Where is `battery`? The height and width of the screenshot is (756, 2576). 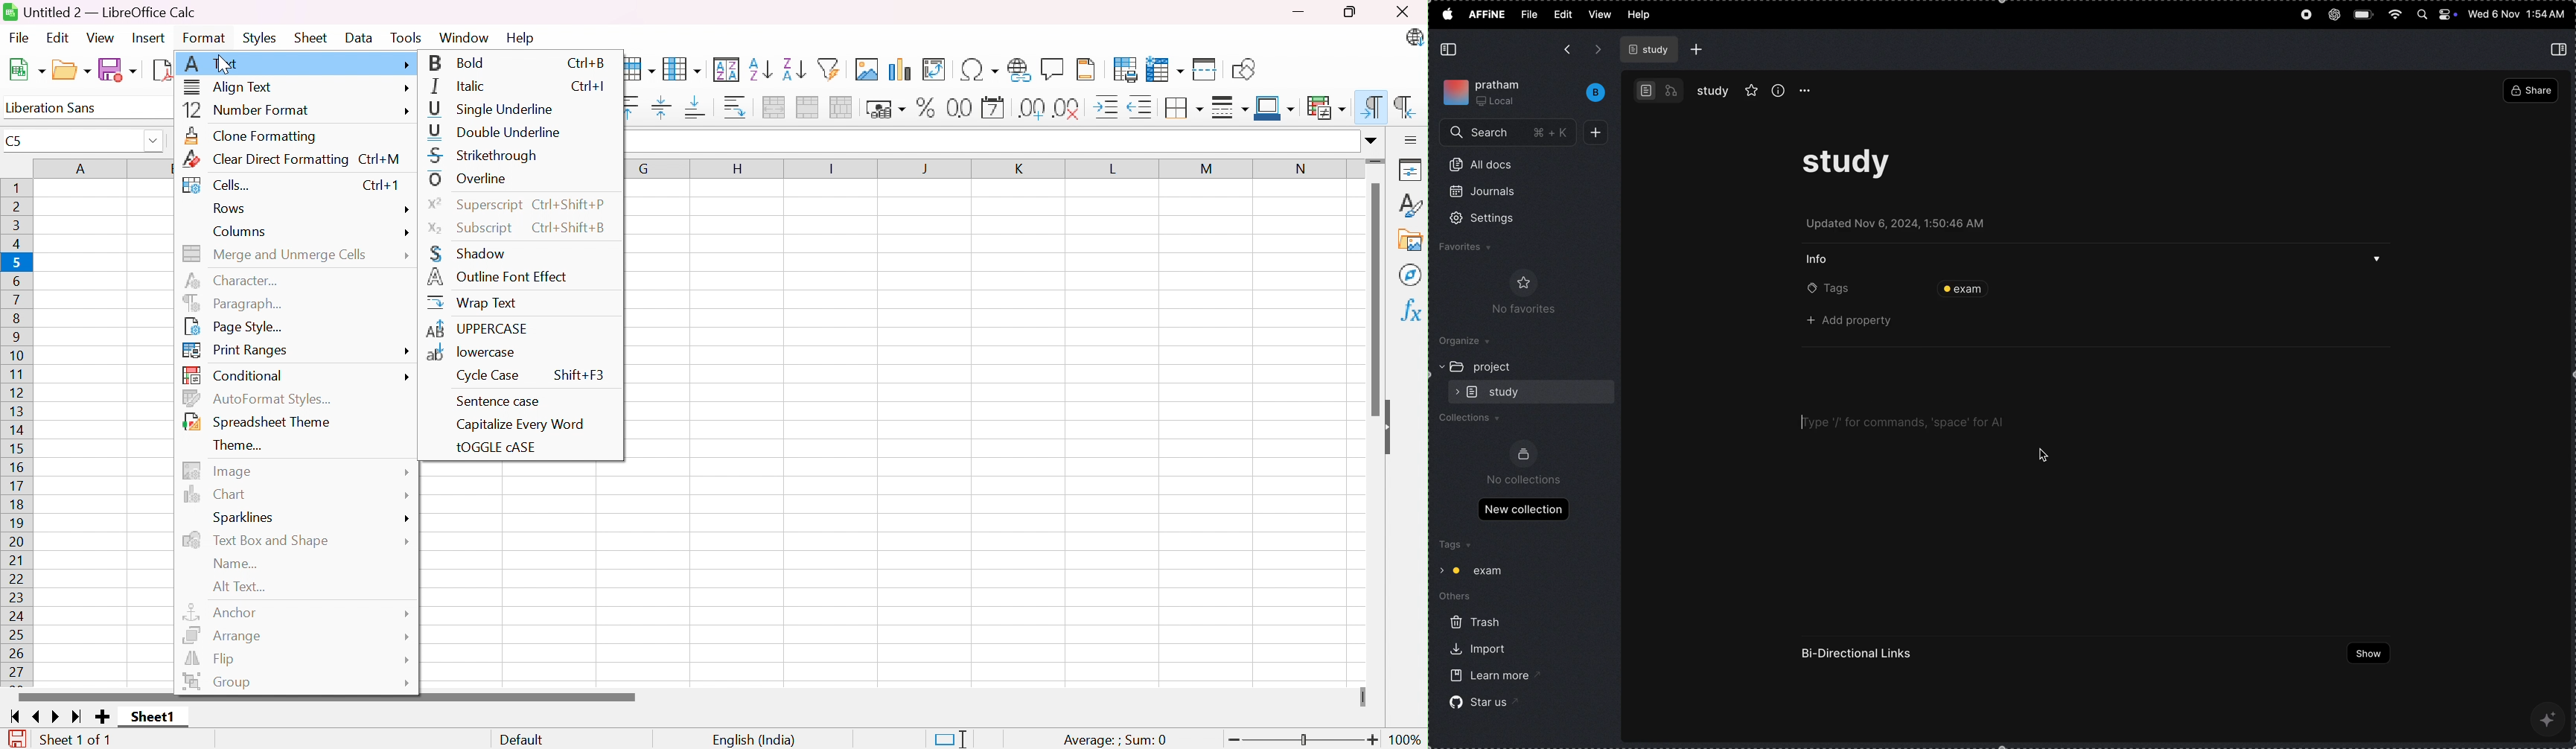 battery is located at coordinates (2365, 13).